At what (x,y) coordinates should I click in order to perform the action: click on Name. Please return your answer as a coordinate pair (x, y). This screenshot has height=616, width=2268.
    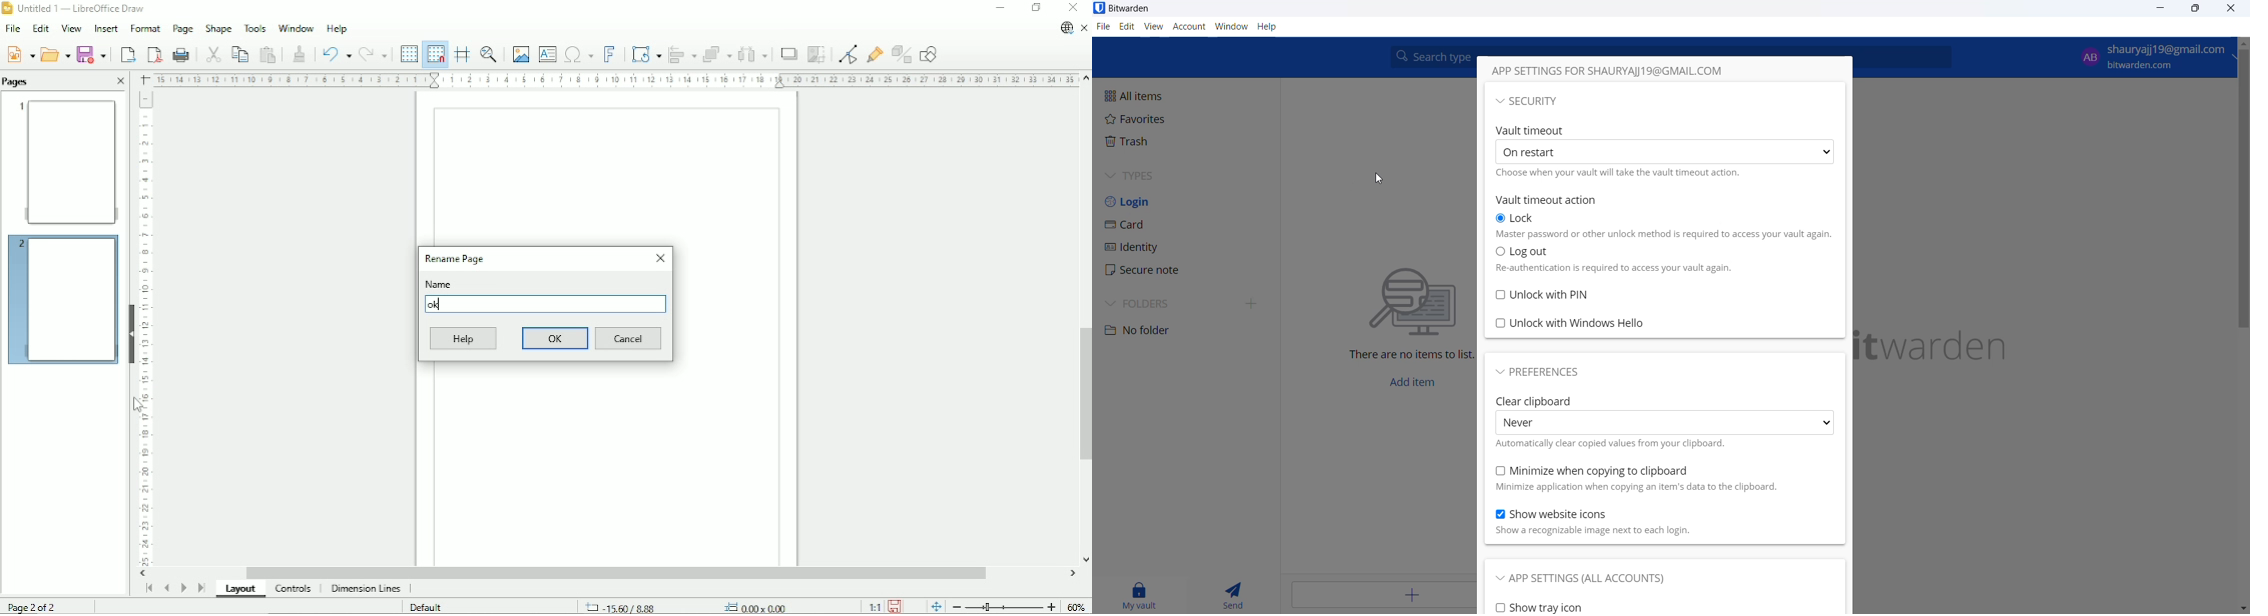
    Looking at the image, I should click on (439, 284).